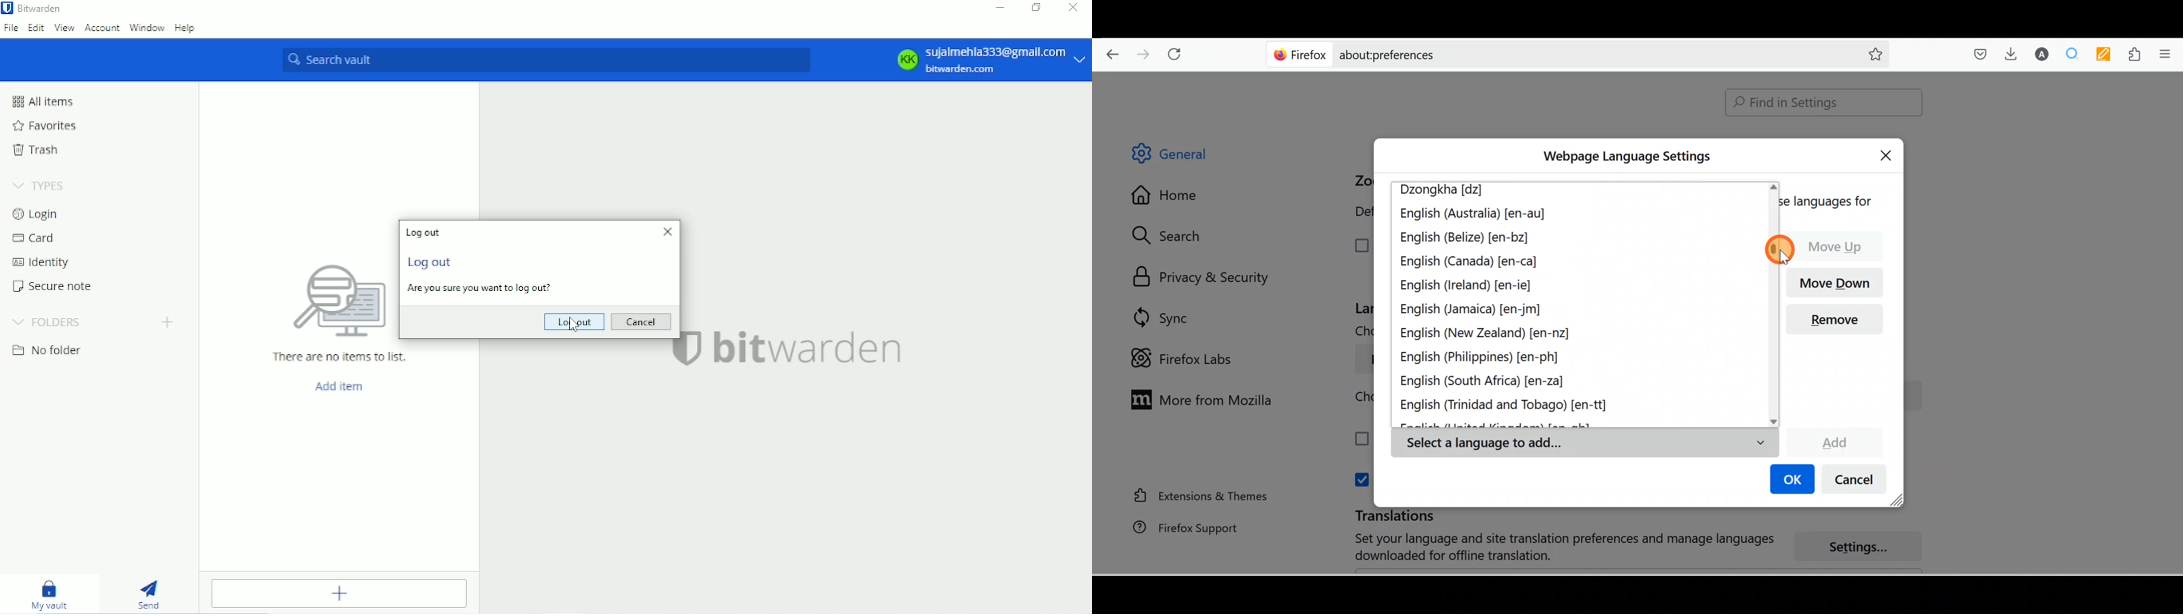 The width and height of the screenshot is (2184, 616). Describe the element at coordinates (2040, 54) in the screenshot. I see `Account` at that location.